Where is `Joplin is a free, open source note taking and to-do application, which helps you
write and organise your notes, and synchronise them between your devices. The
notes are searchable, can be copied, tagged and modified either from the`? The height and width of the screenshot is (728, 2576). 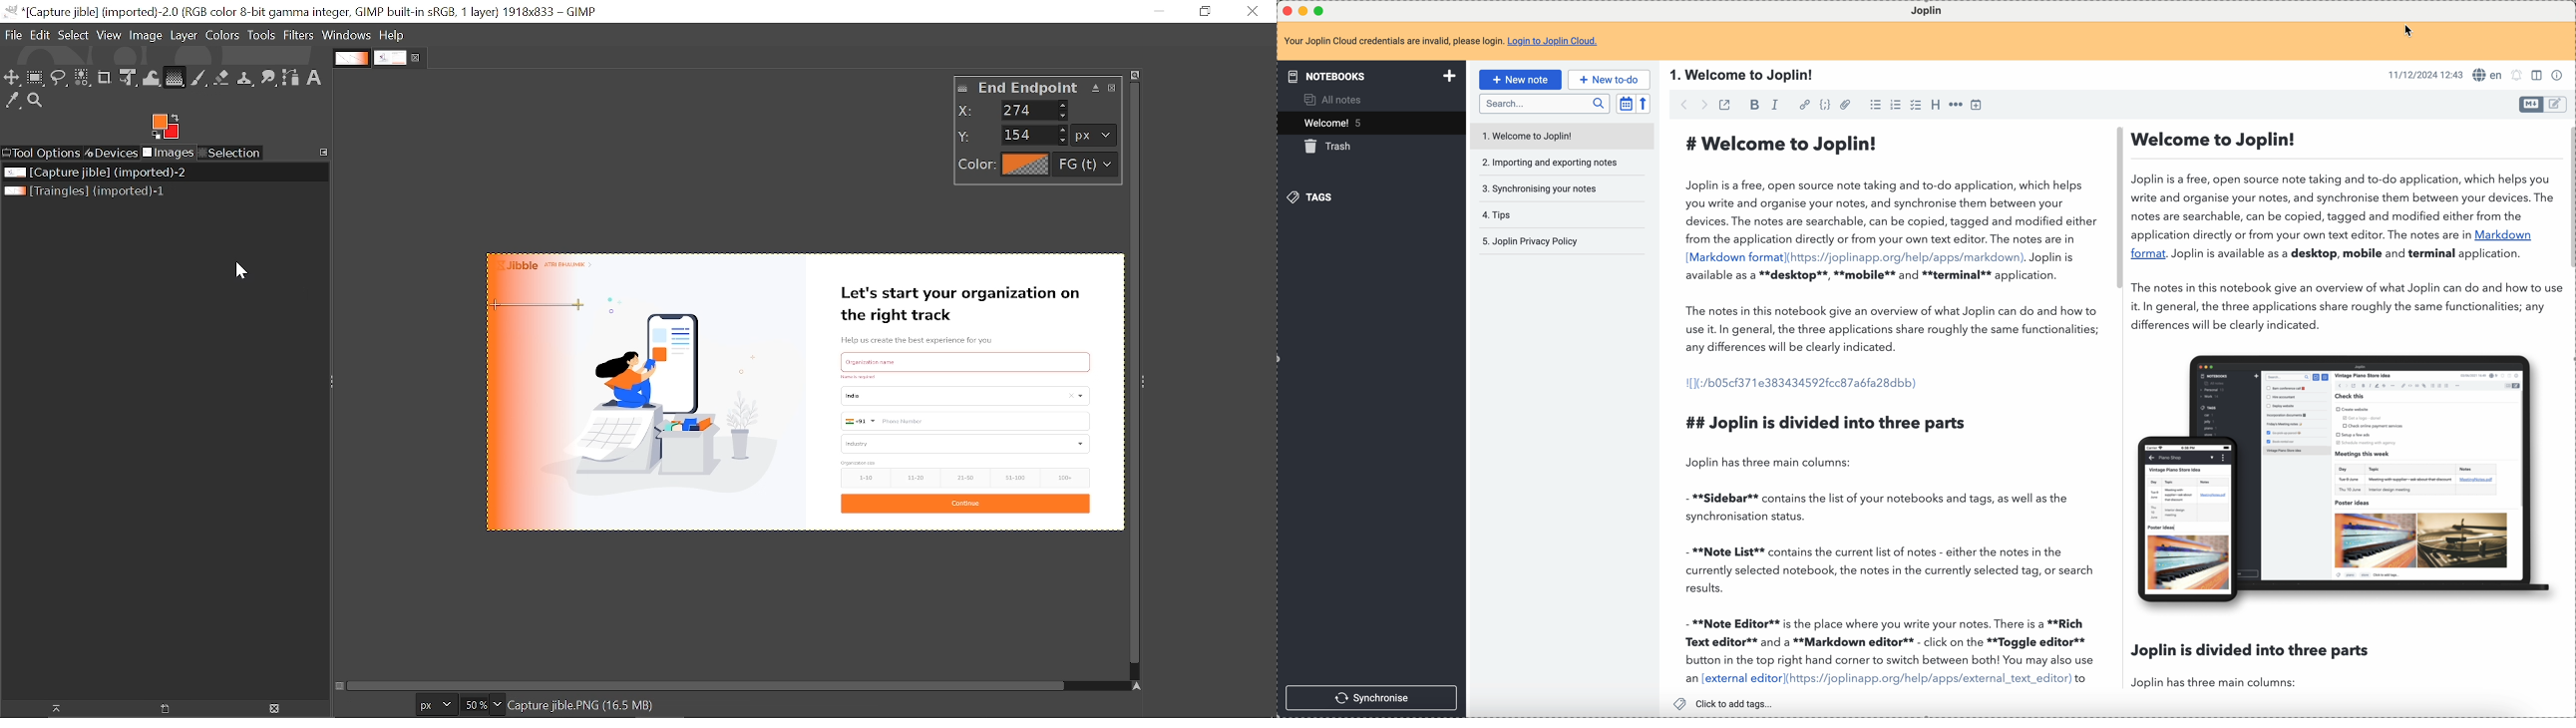 Joplin is a free, open source note taking and to-do application, which helps you
write and organise your notes, and synchronise them between your devices. The
notes are searchable, can be copied, tagged and modified either from the is located at coordinates (2344, 197).